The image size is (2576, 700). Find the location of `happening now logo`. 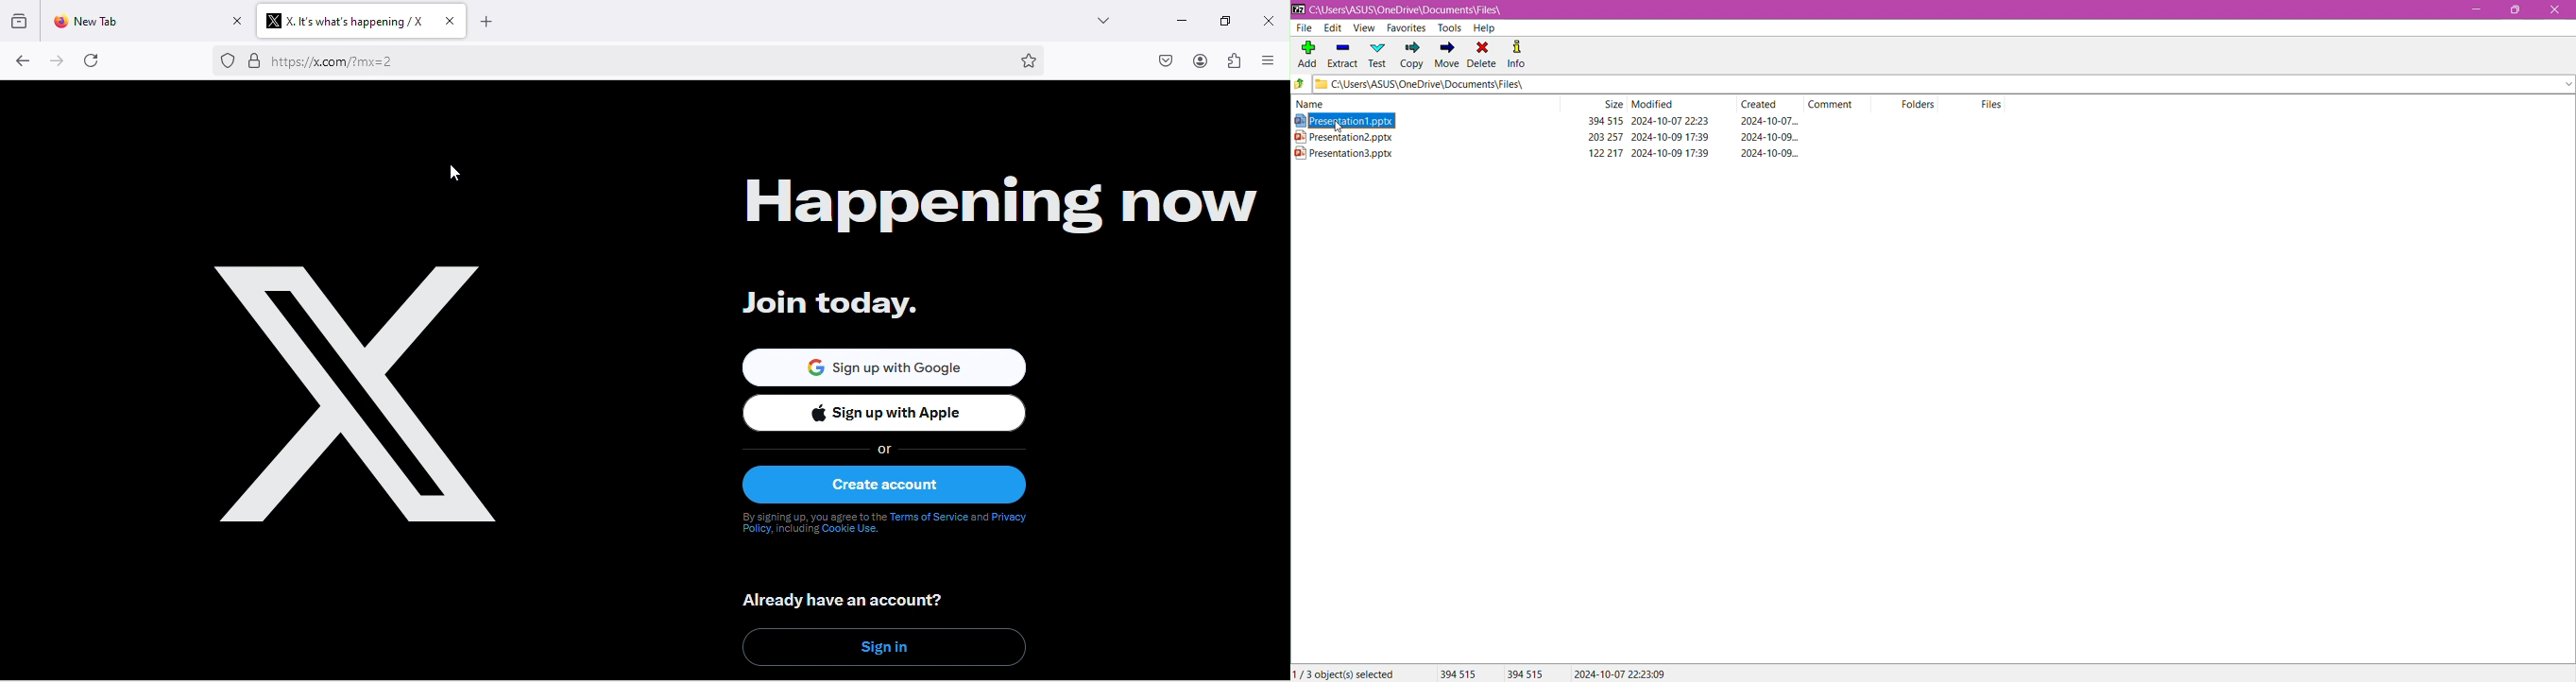

happening now logo is located at coordinates (364, 396).